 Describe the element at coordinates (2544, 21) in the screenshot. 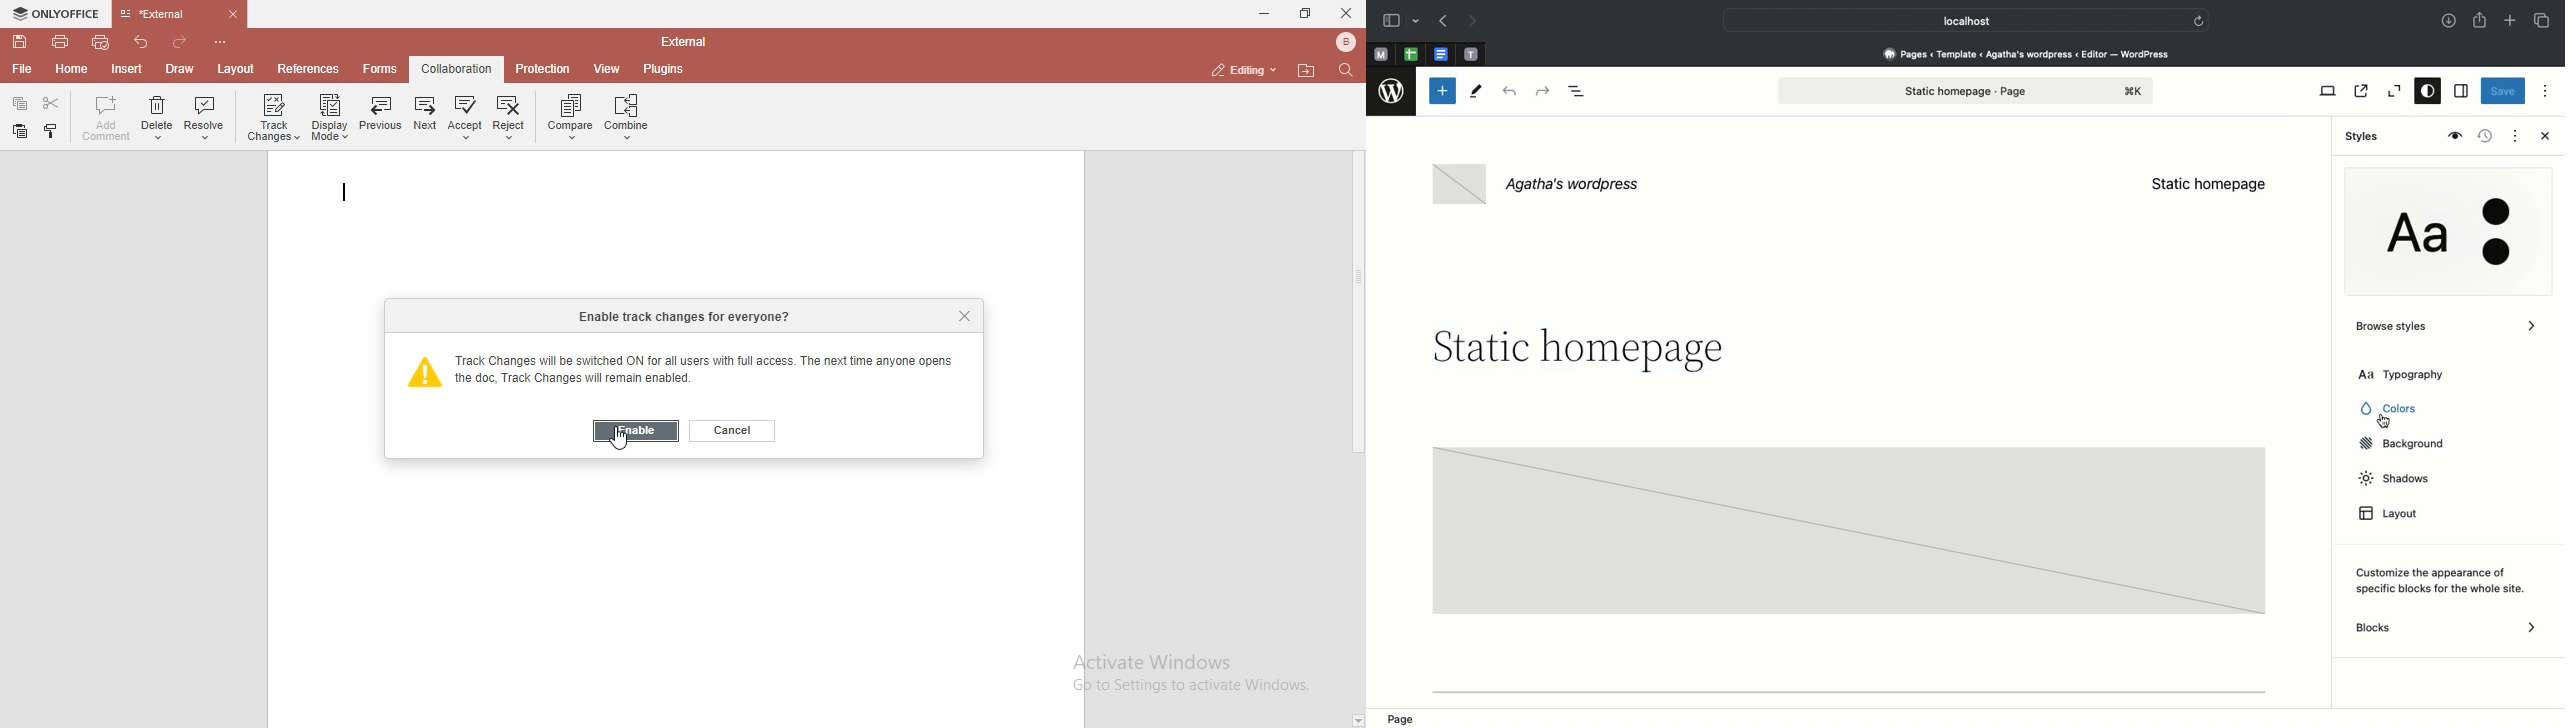

I see `Tabs` at that location.